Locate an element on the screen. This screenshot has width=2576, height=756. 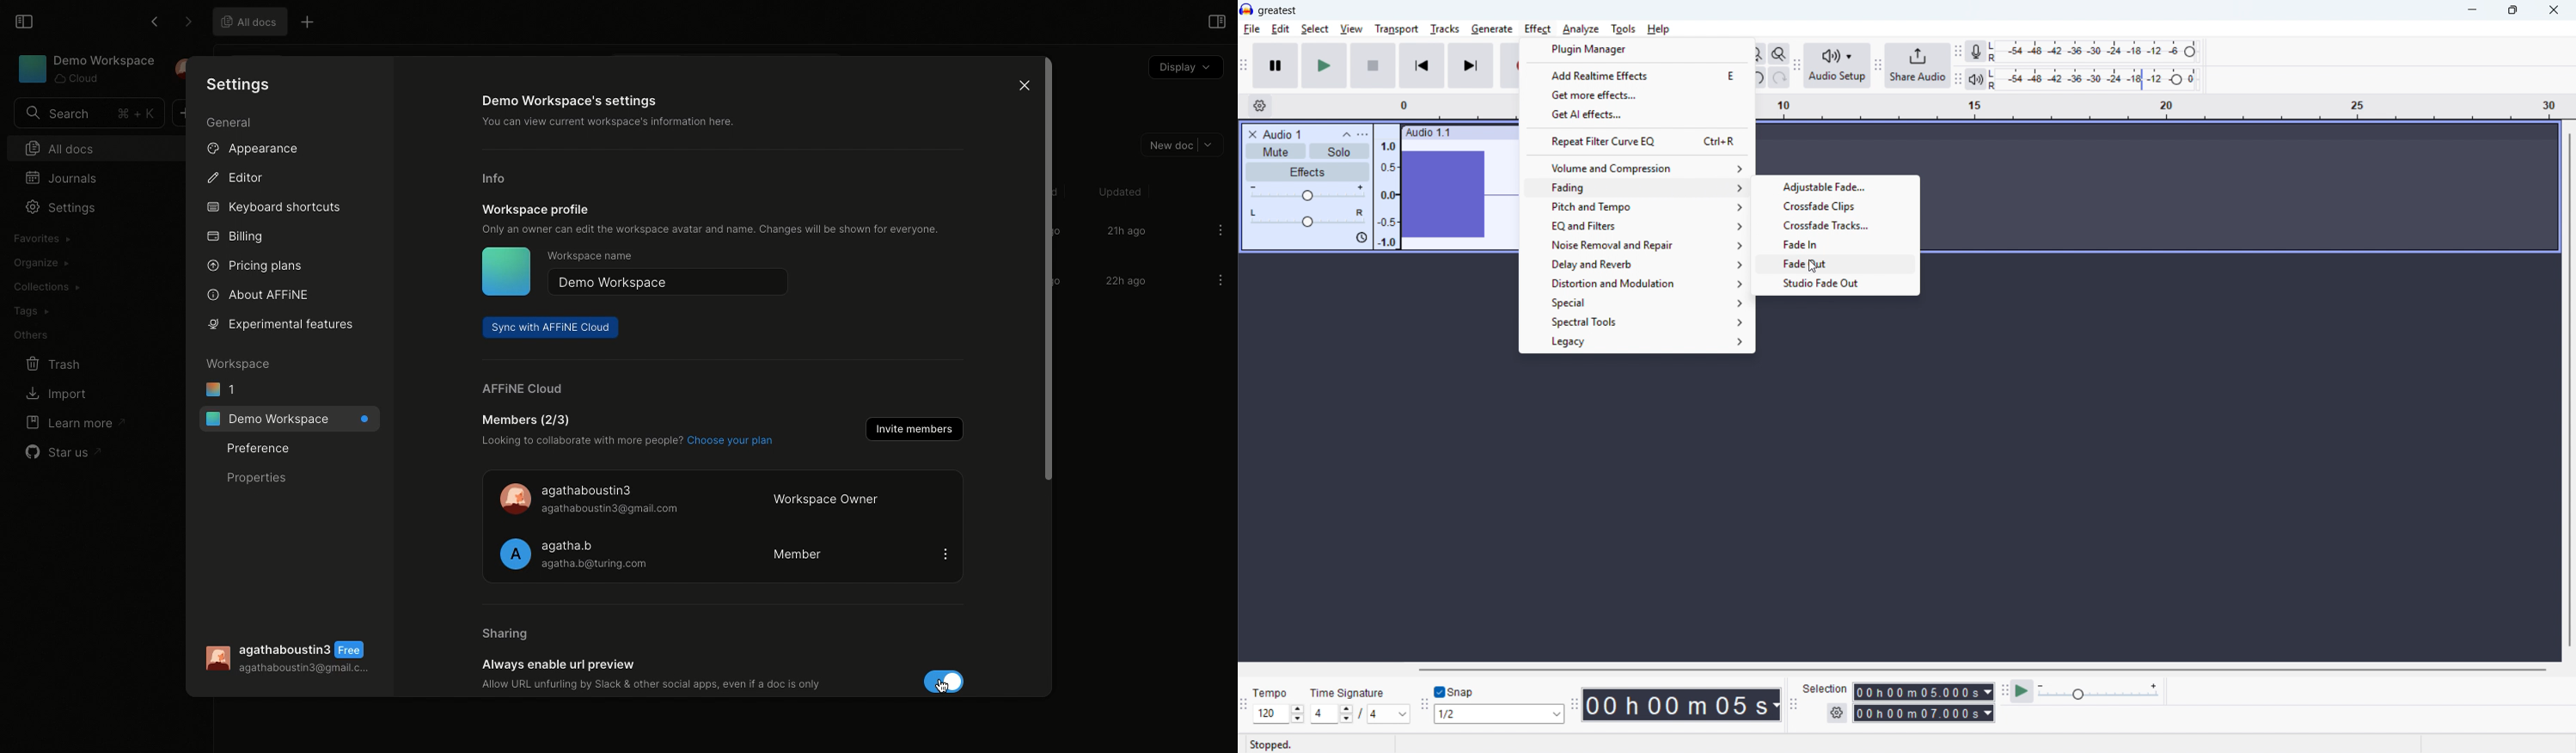
Member 1 is located at coordinates (723, 498).